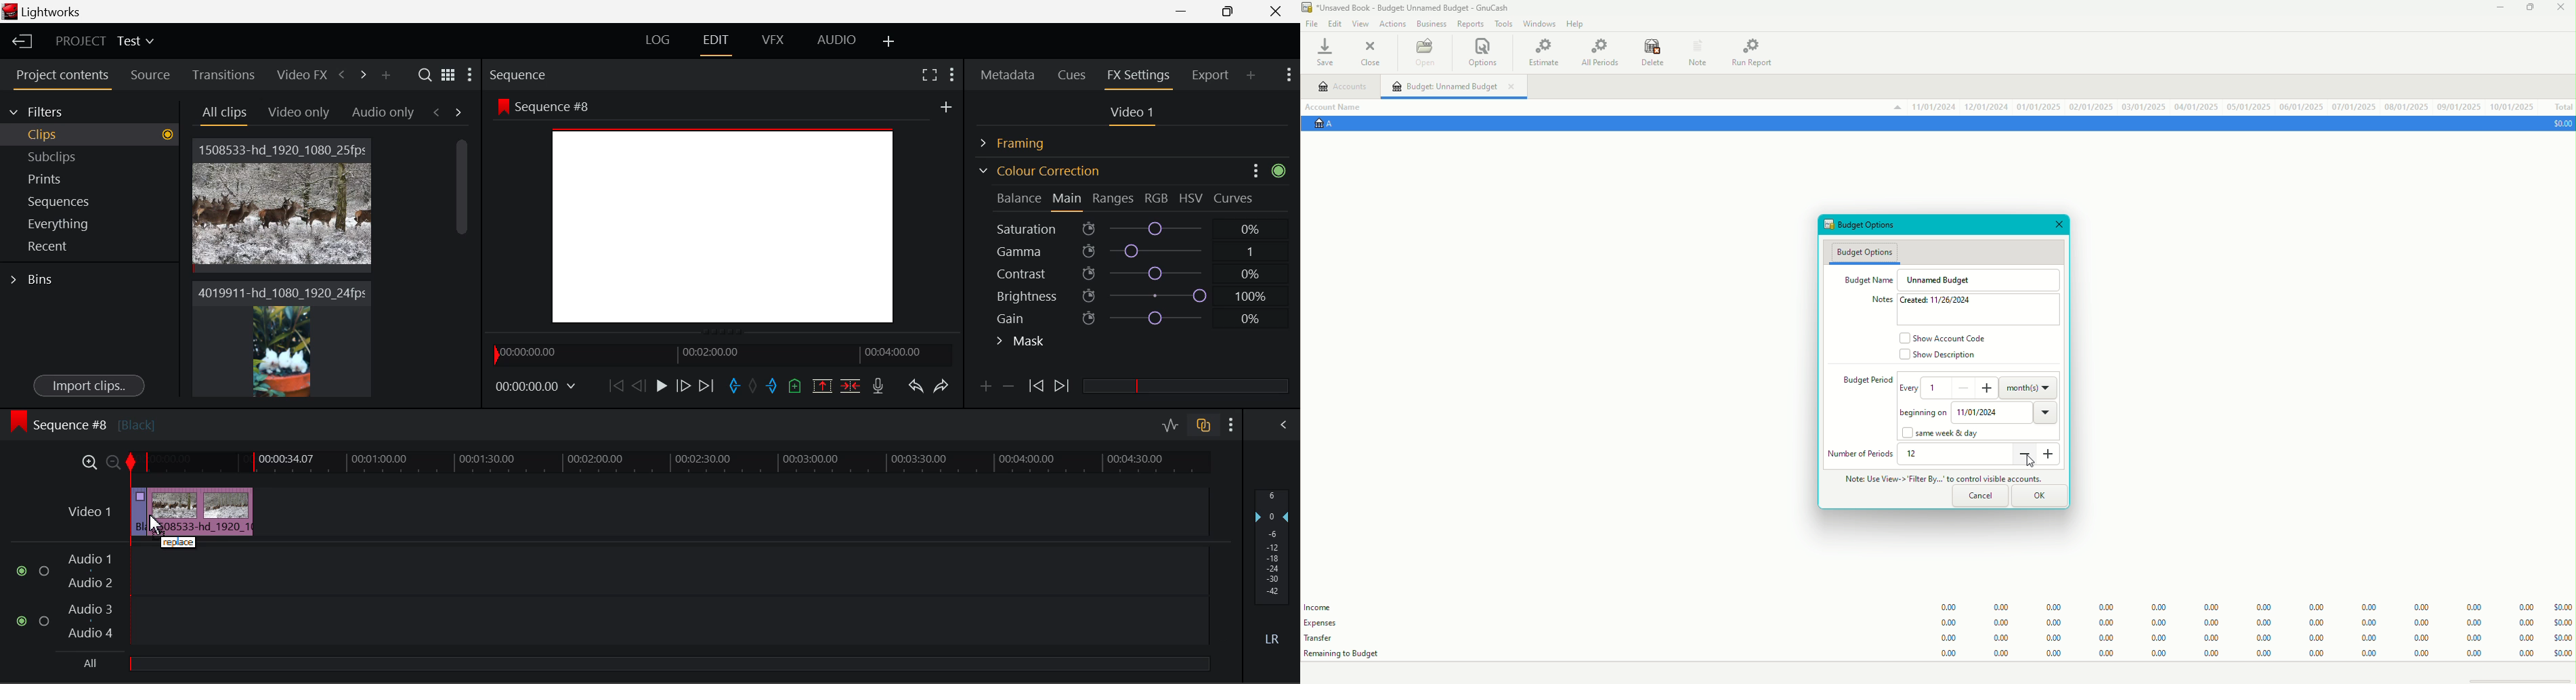 Image resolution: width=2576 pixels, height=700 pixels. Describe the element at coordinates (439, 112) in the screenshot. I see `Previous Tab` at that location.